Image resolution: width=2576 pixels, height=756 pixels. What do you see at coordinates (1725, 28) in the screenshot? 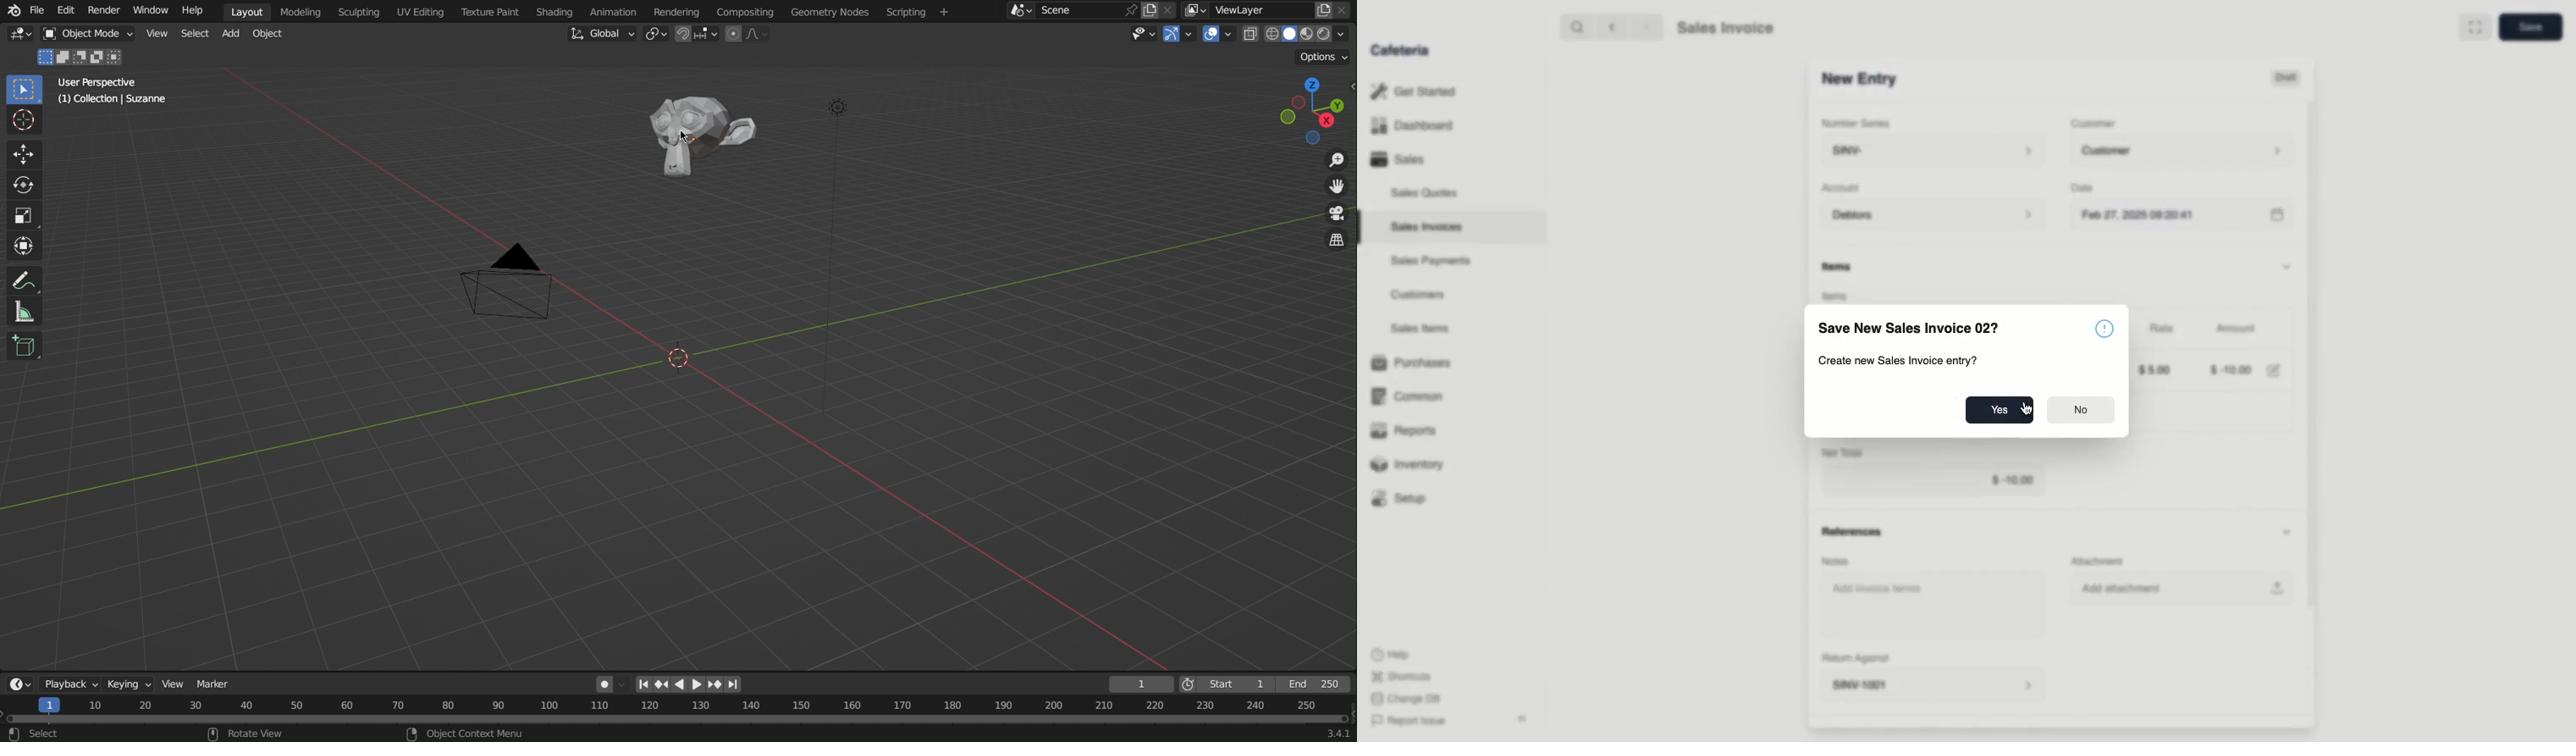
I see `Sales Invoice` at bounding box center [1725, 28].